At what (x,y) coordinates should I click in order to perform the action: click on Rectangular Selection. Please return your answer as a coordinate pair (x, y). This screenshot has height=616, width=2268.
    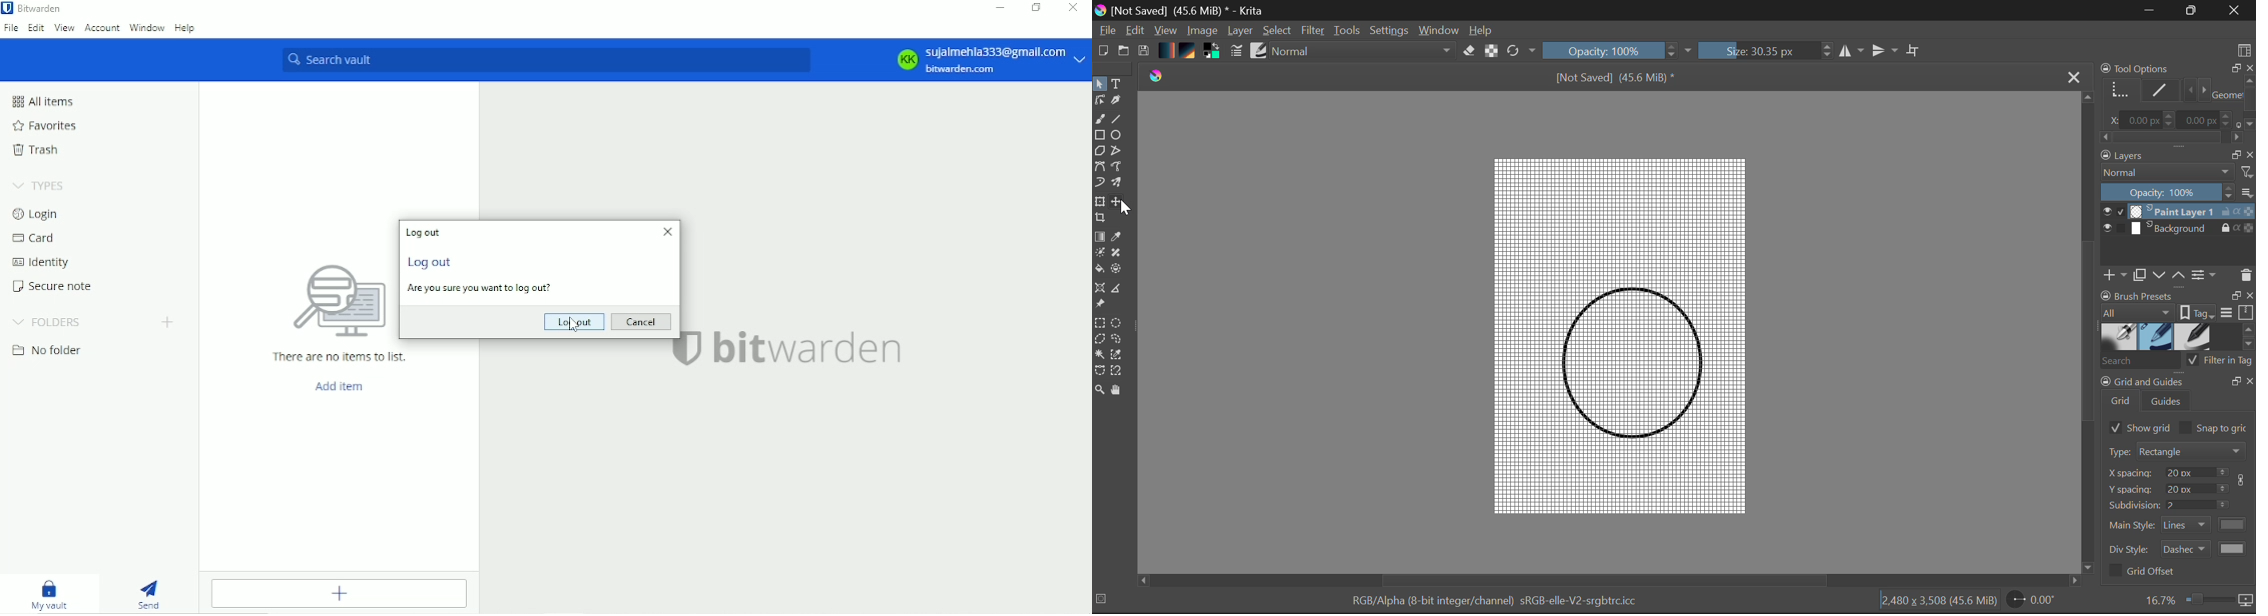
    Looking at the image, I should click on (1100, 323).